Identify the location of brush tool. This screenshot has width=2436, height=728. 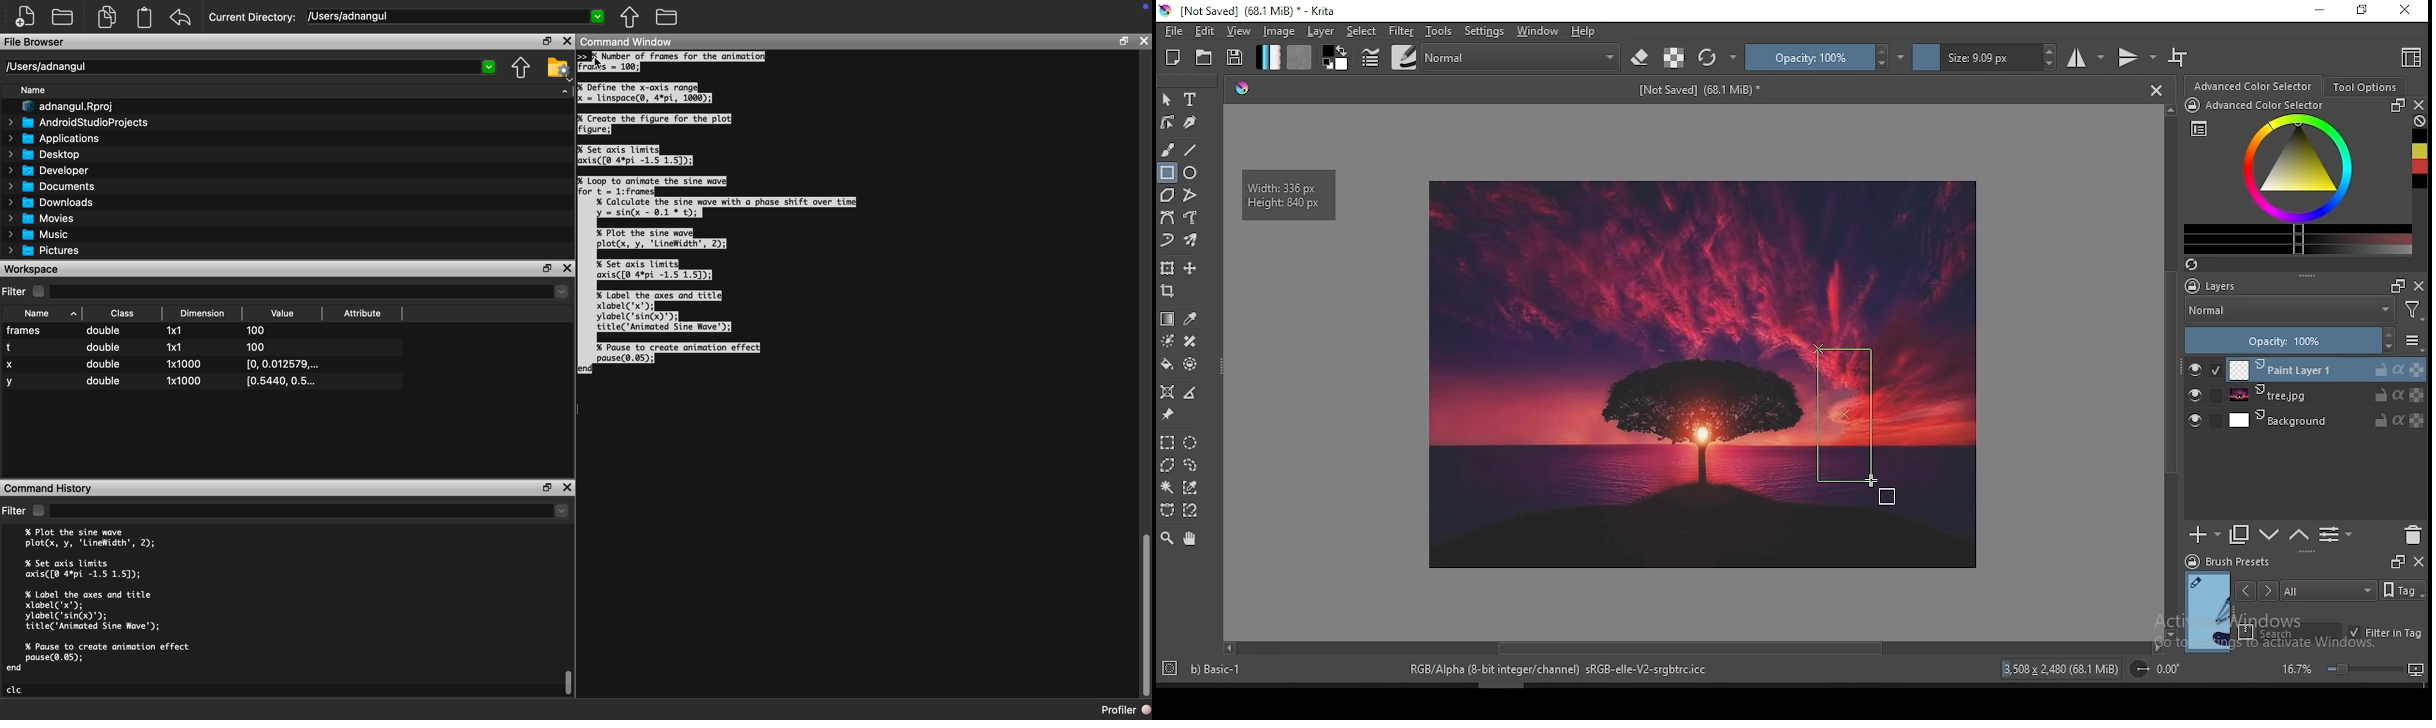
(1168, 150).